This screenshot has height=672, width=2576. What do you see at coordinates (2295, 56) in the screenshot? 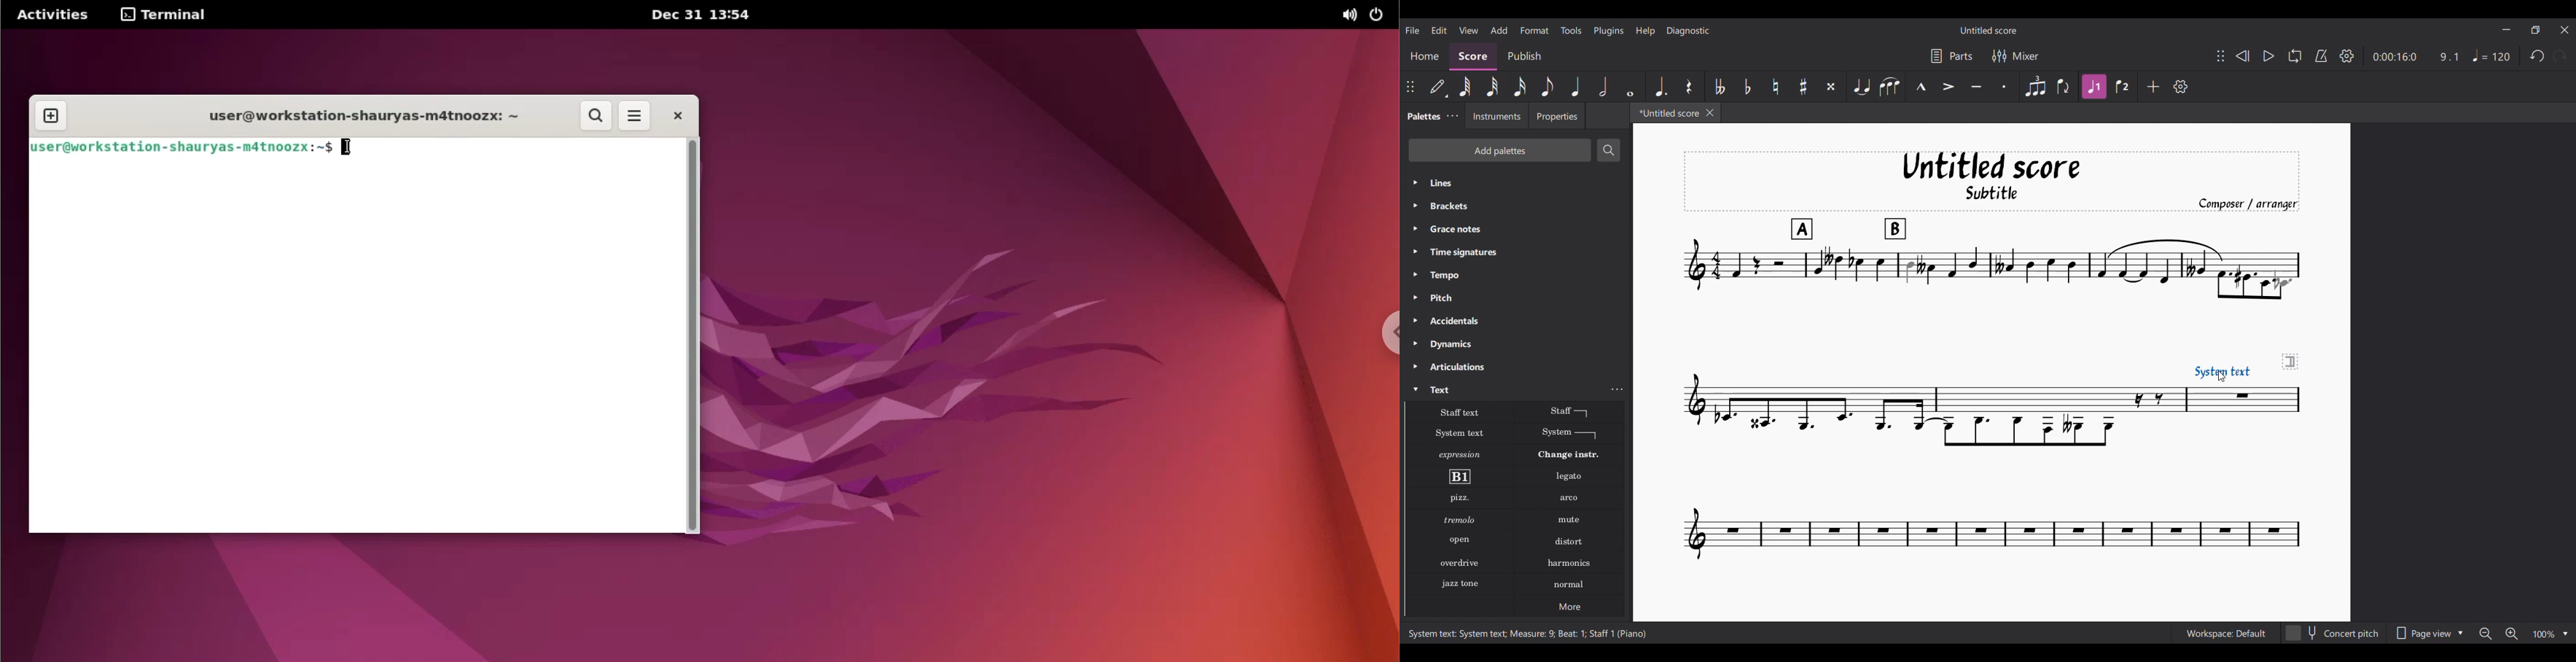
I see `Loop playback` at bounding box center [2295, 56].